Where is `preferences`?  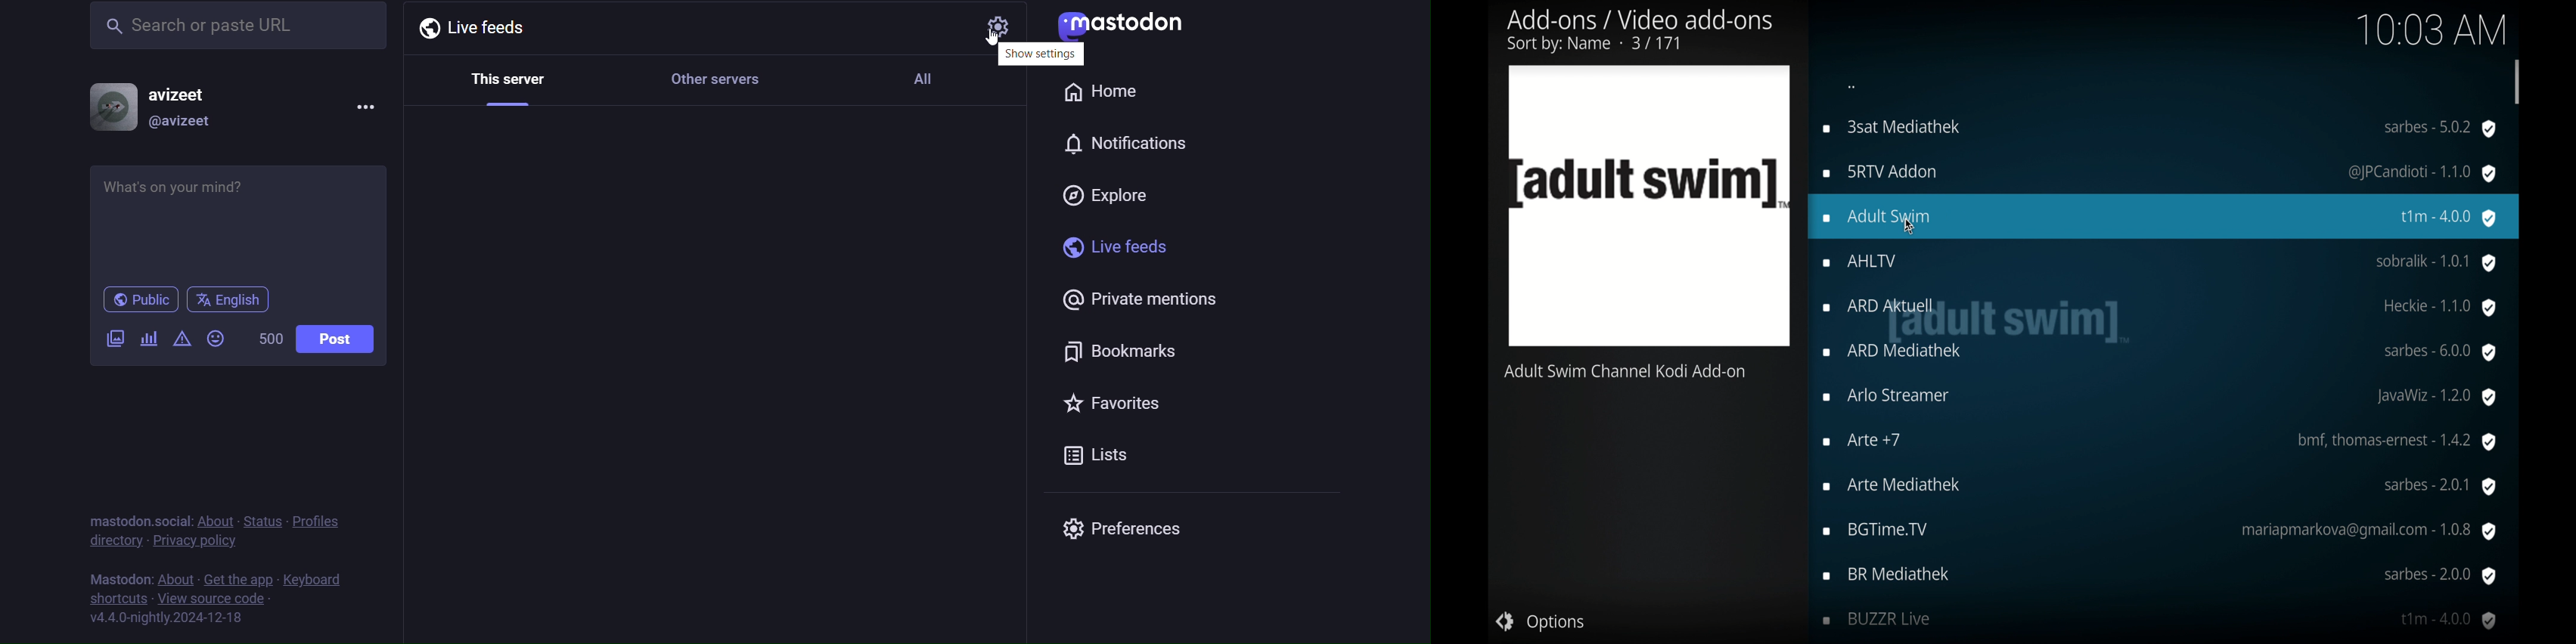
preferences is located at coordinates (1119, 529).